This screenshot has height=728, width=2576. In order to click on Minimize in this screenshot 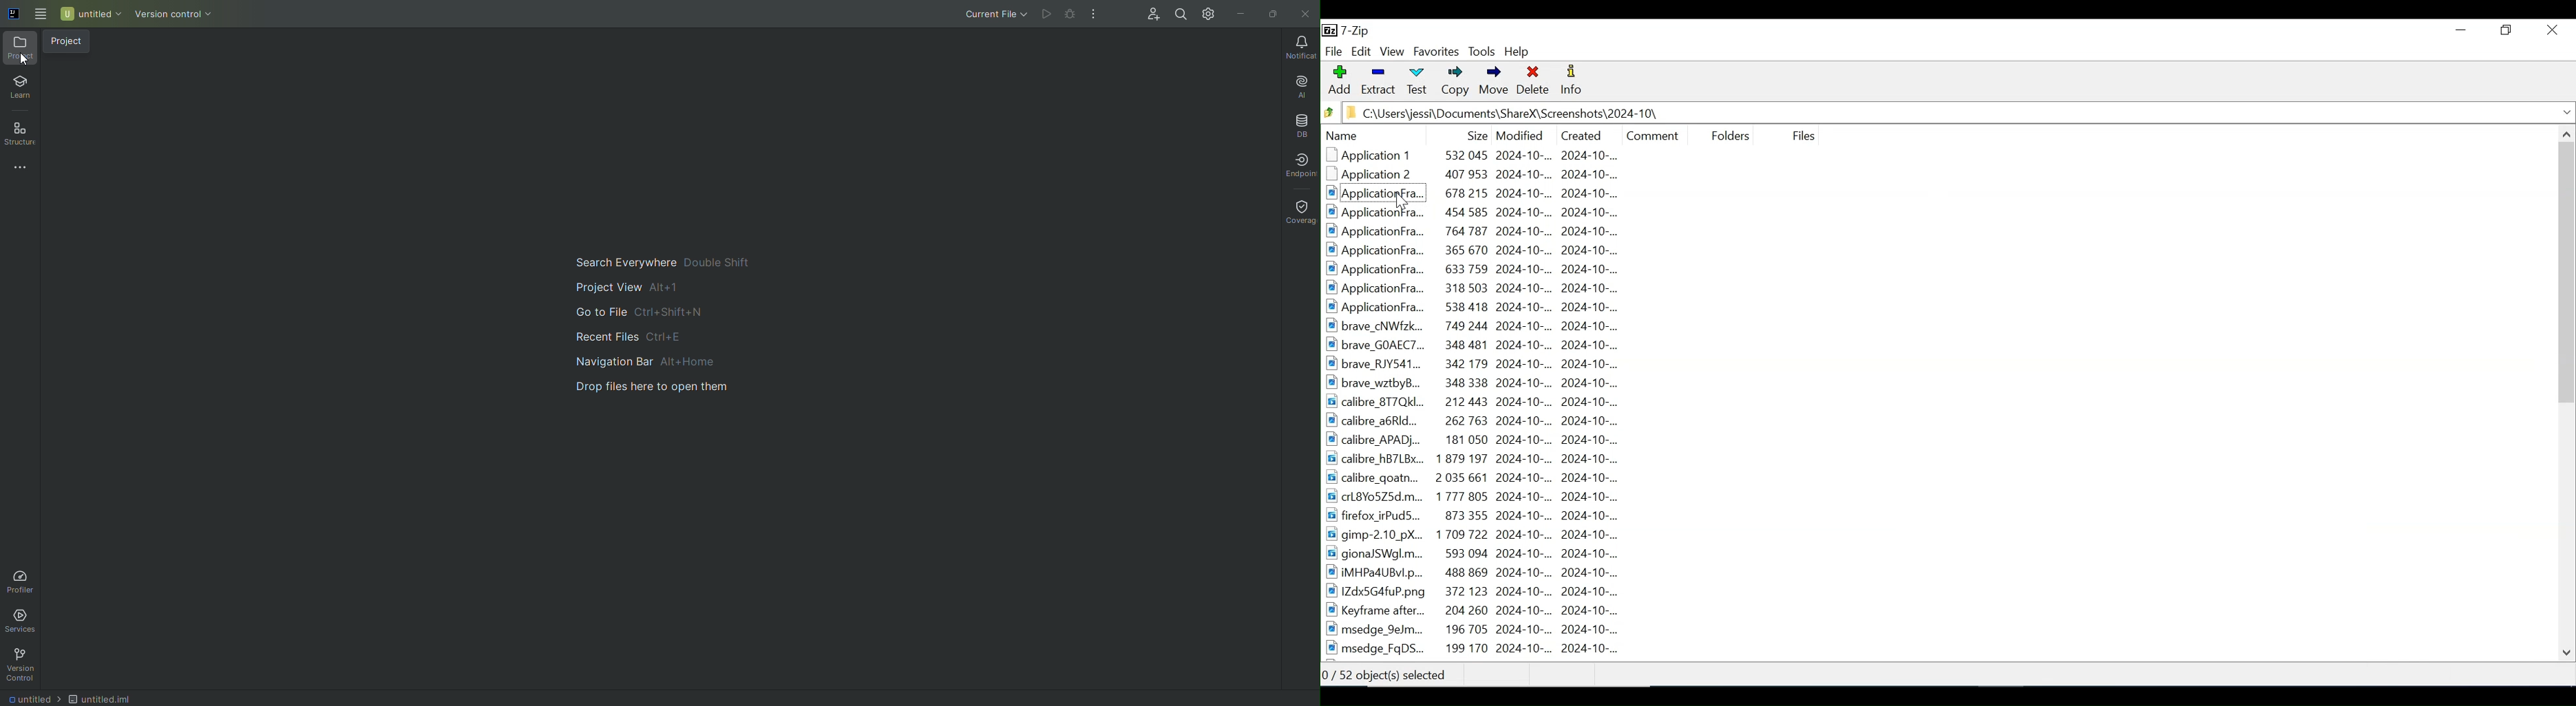, I will do `click(2461, 29)`.